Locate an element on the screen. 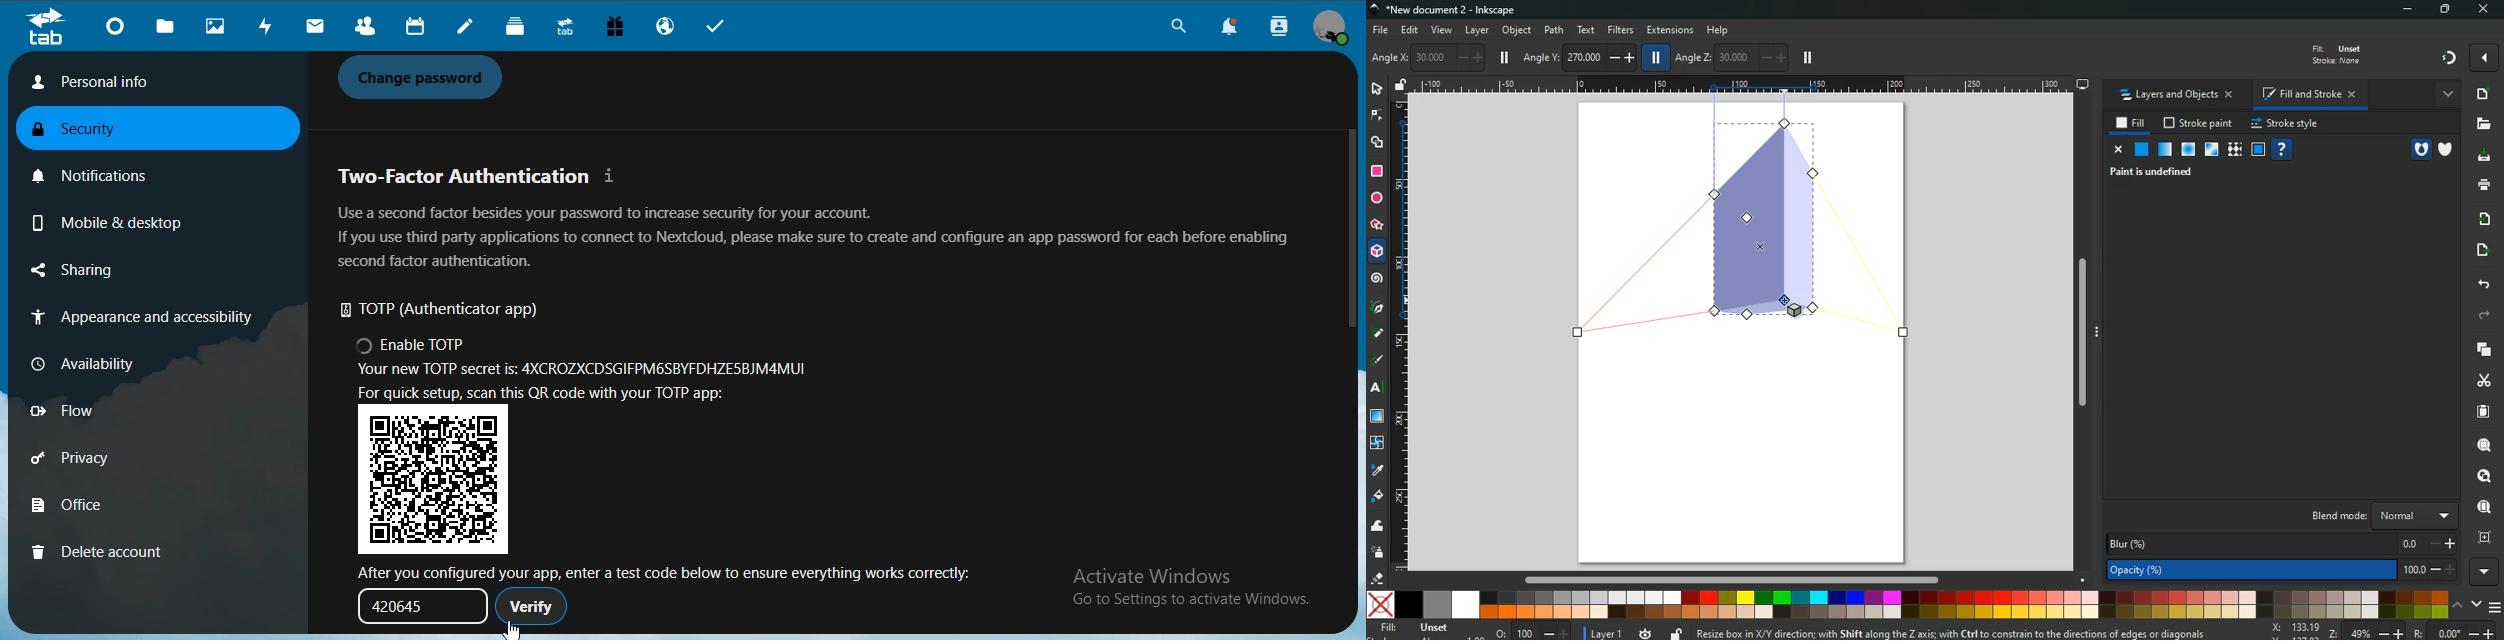  blend mode is located at coordinates (2375, 516).